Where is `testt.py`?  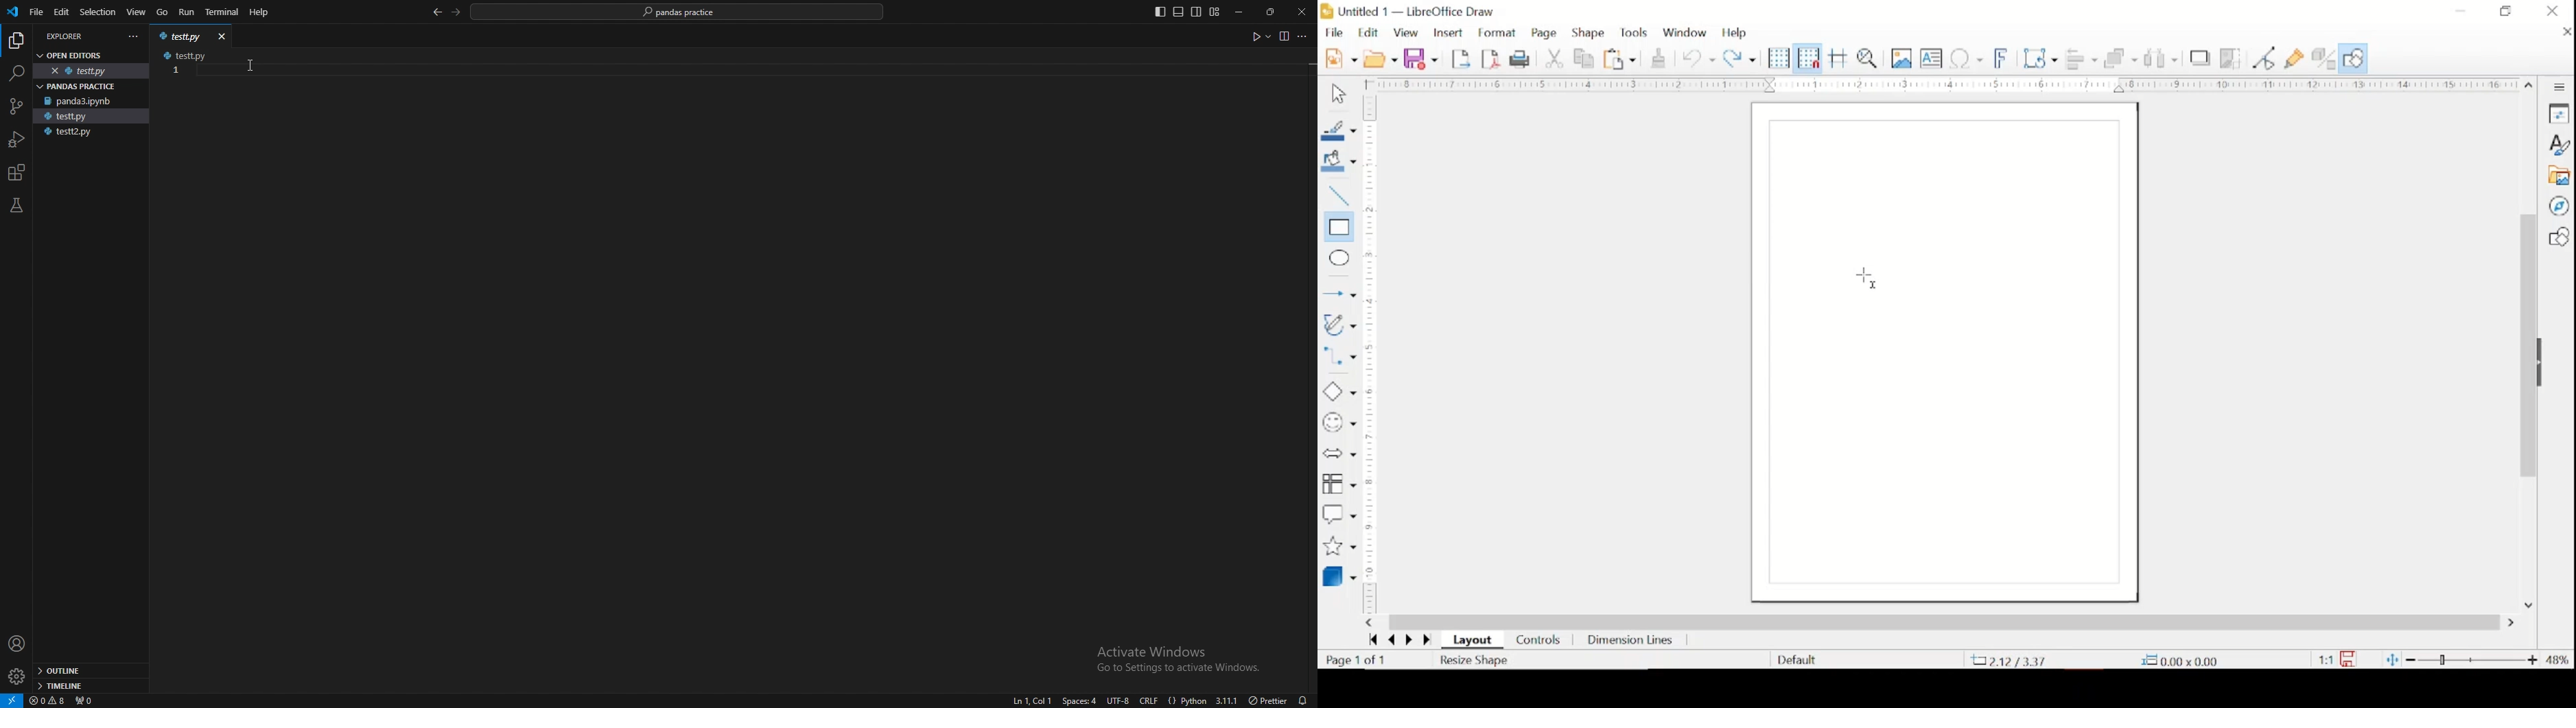
testt.py is located at coordinates (181, 36).